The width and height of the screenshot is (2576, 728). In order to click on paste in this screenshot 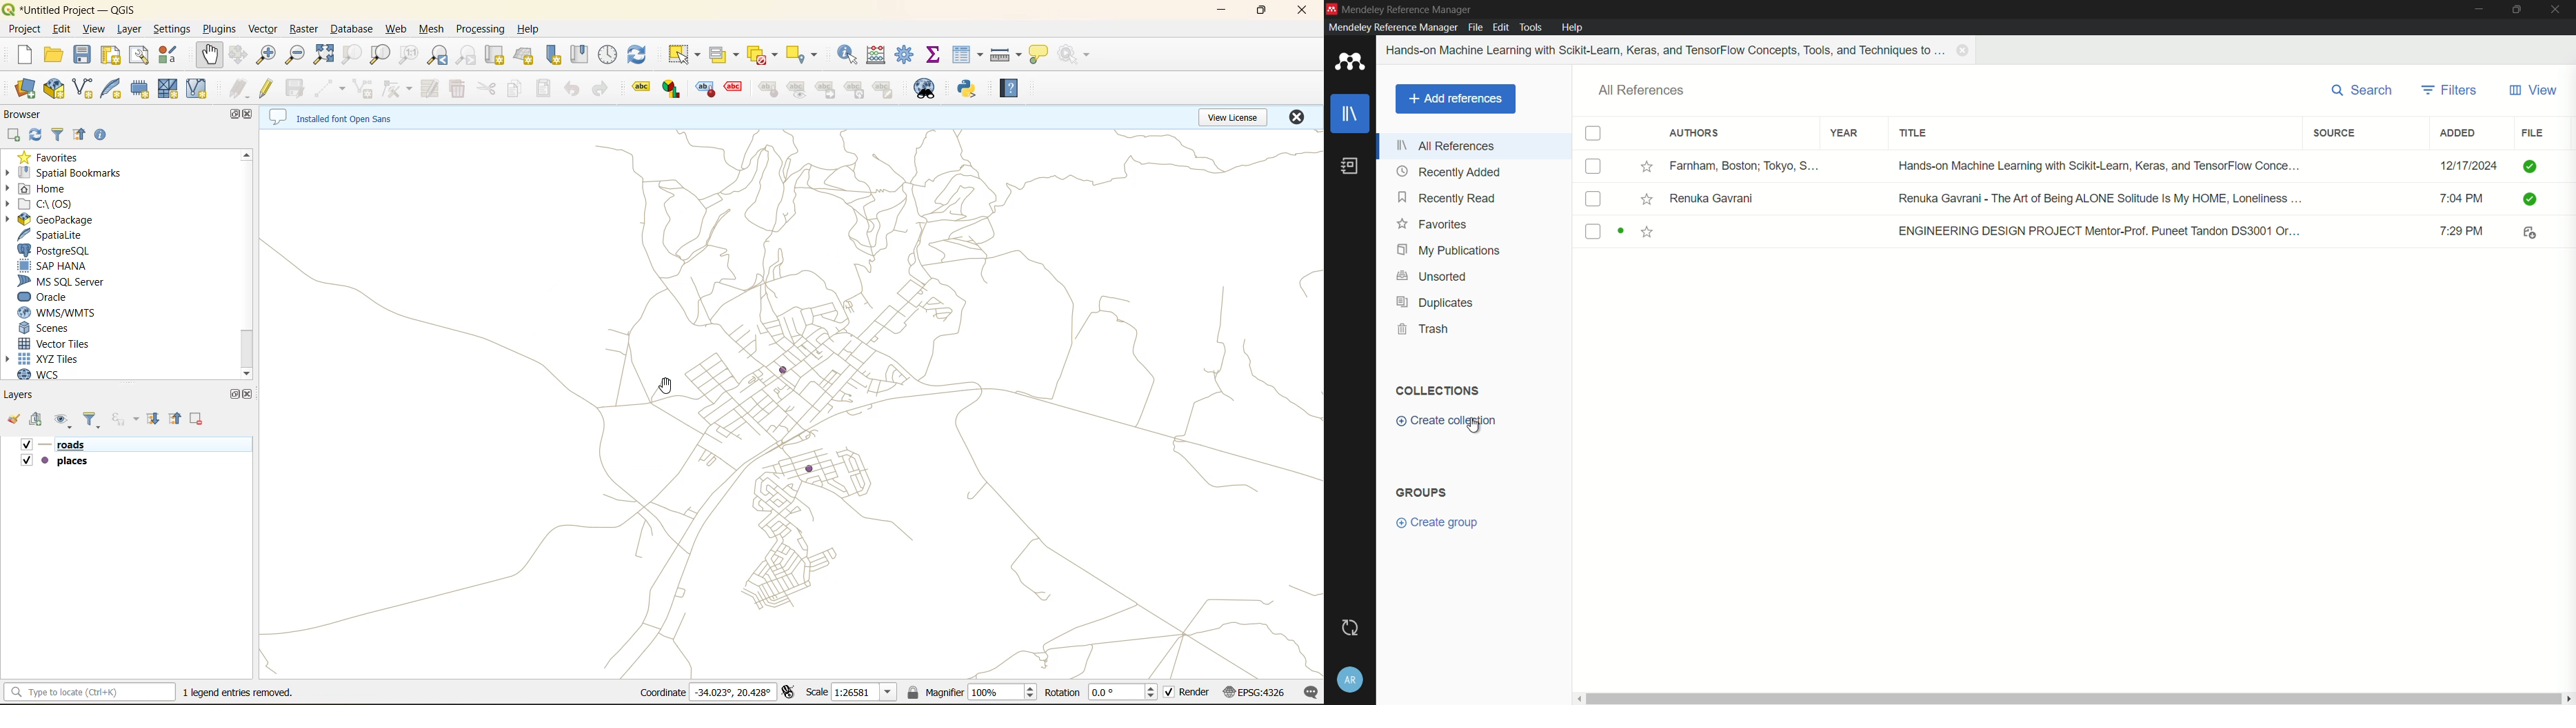, I will do `click(546, 89)`.